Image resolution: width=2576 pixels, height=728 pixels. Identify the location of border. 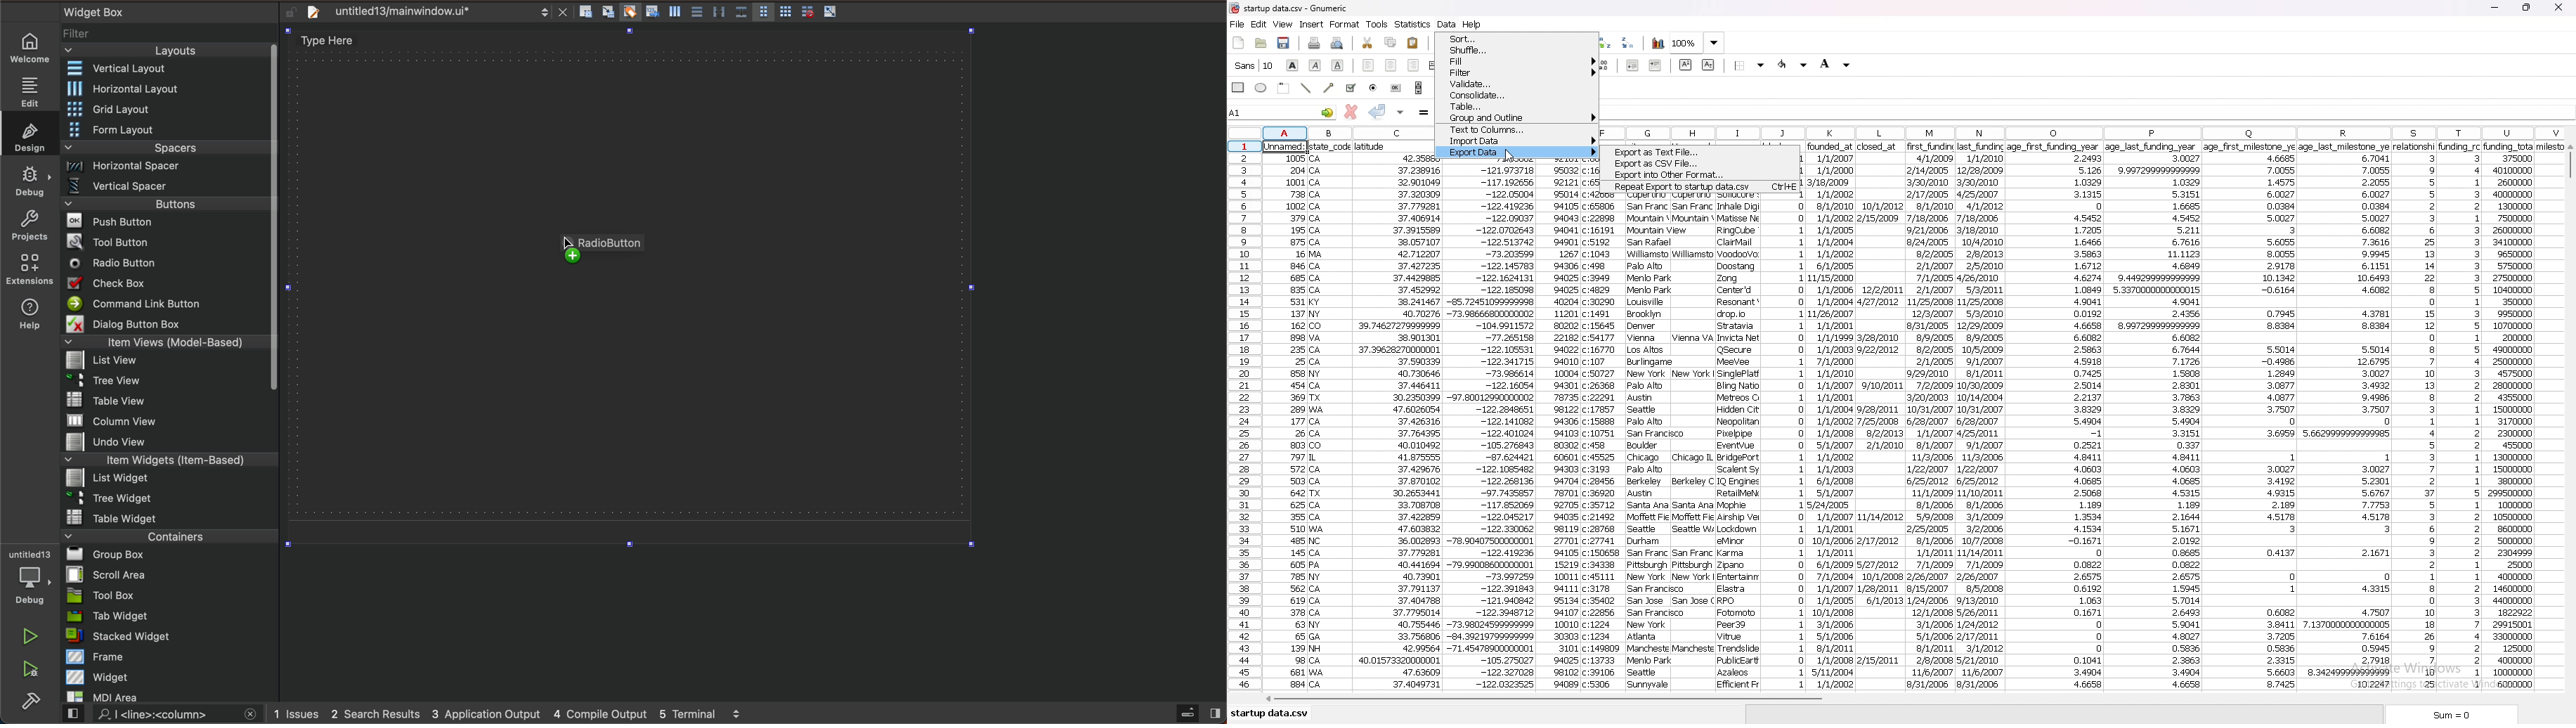
(1750, 65).